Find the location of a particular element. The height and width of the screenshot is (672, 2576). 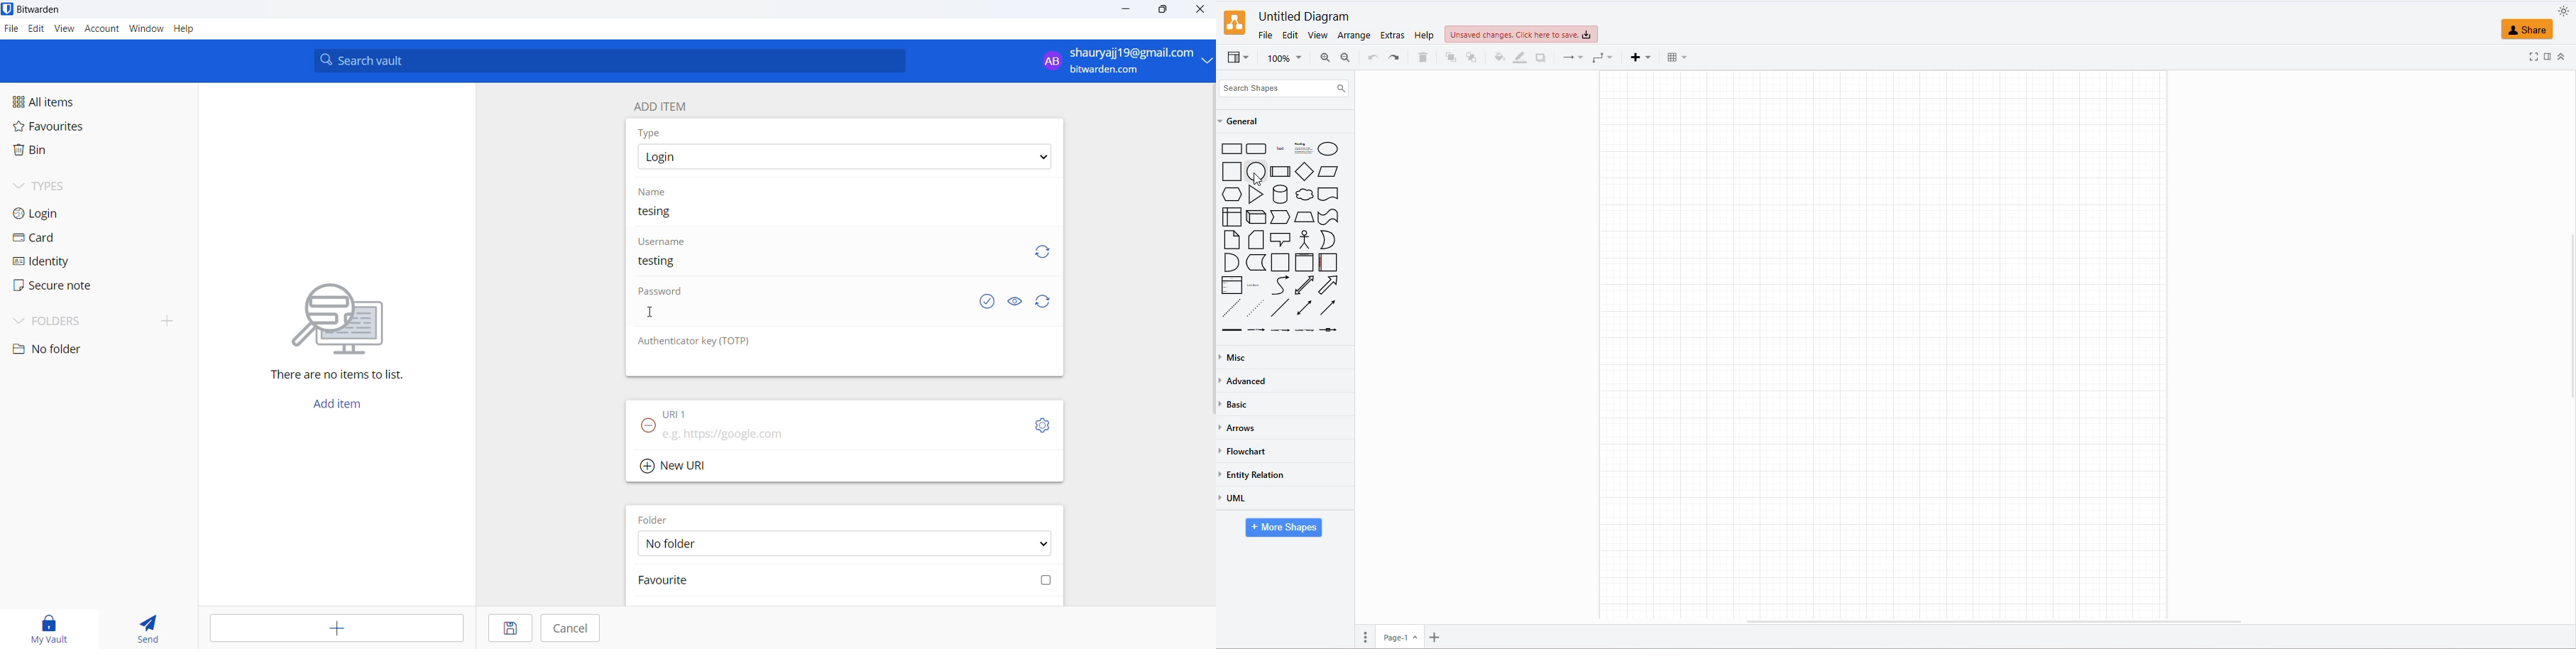

TAPE is located at coordinates (1330, 217).